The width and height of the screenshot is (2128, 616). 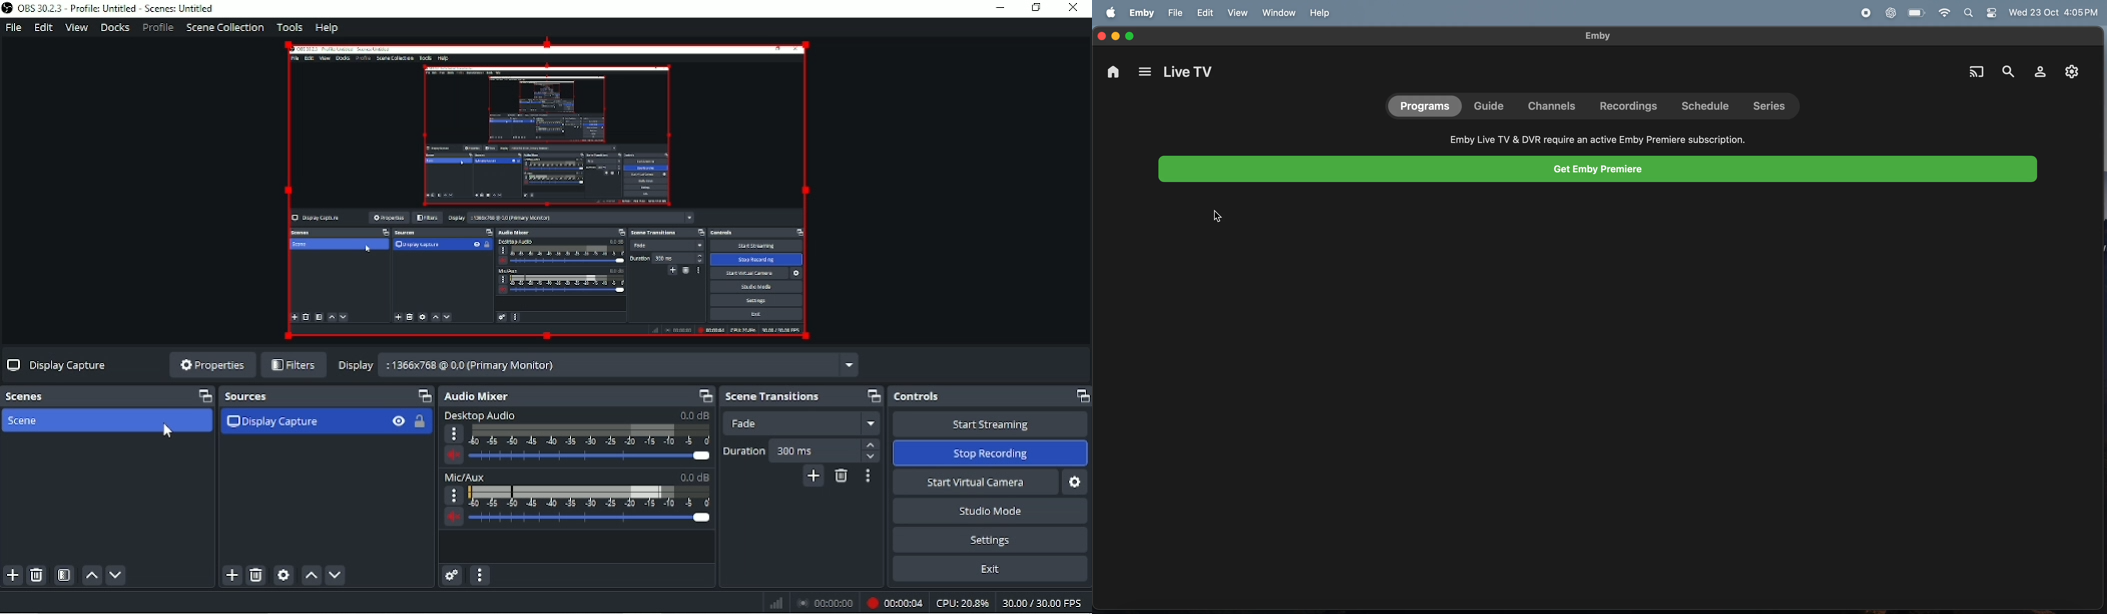 What do you see at coordinates (990, 510) in the screenshot?
I see `Studio mode` at bounding box center [990, 510].